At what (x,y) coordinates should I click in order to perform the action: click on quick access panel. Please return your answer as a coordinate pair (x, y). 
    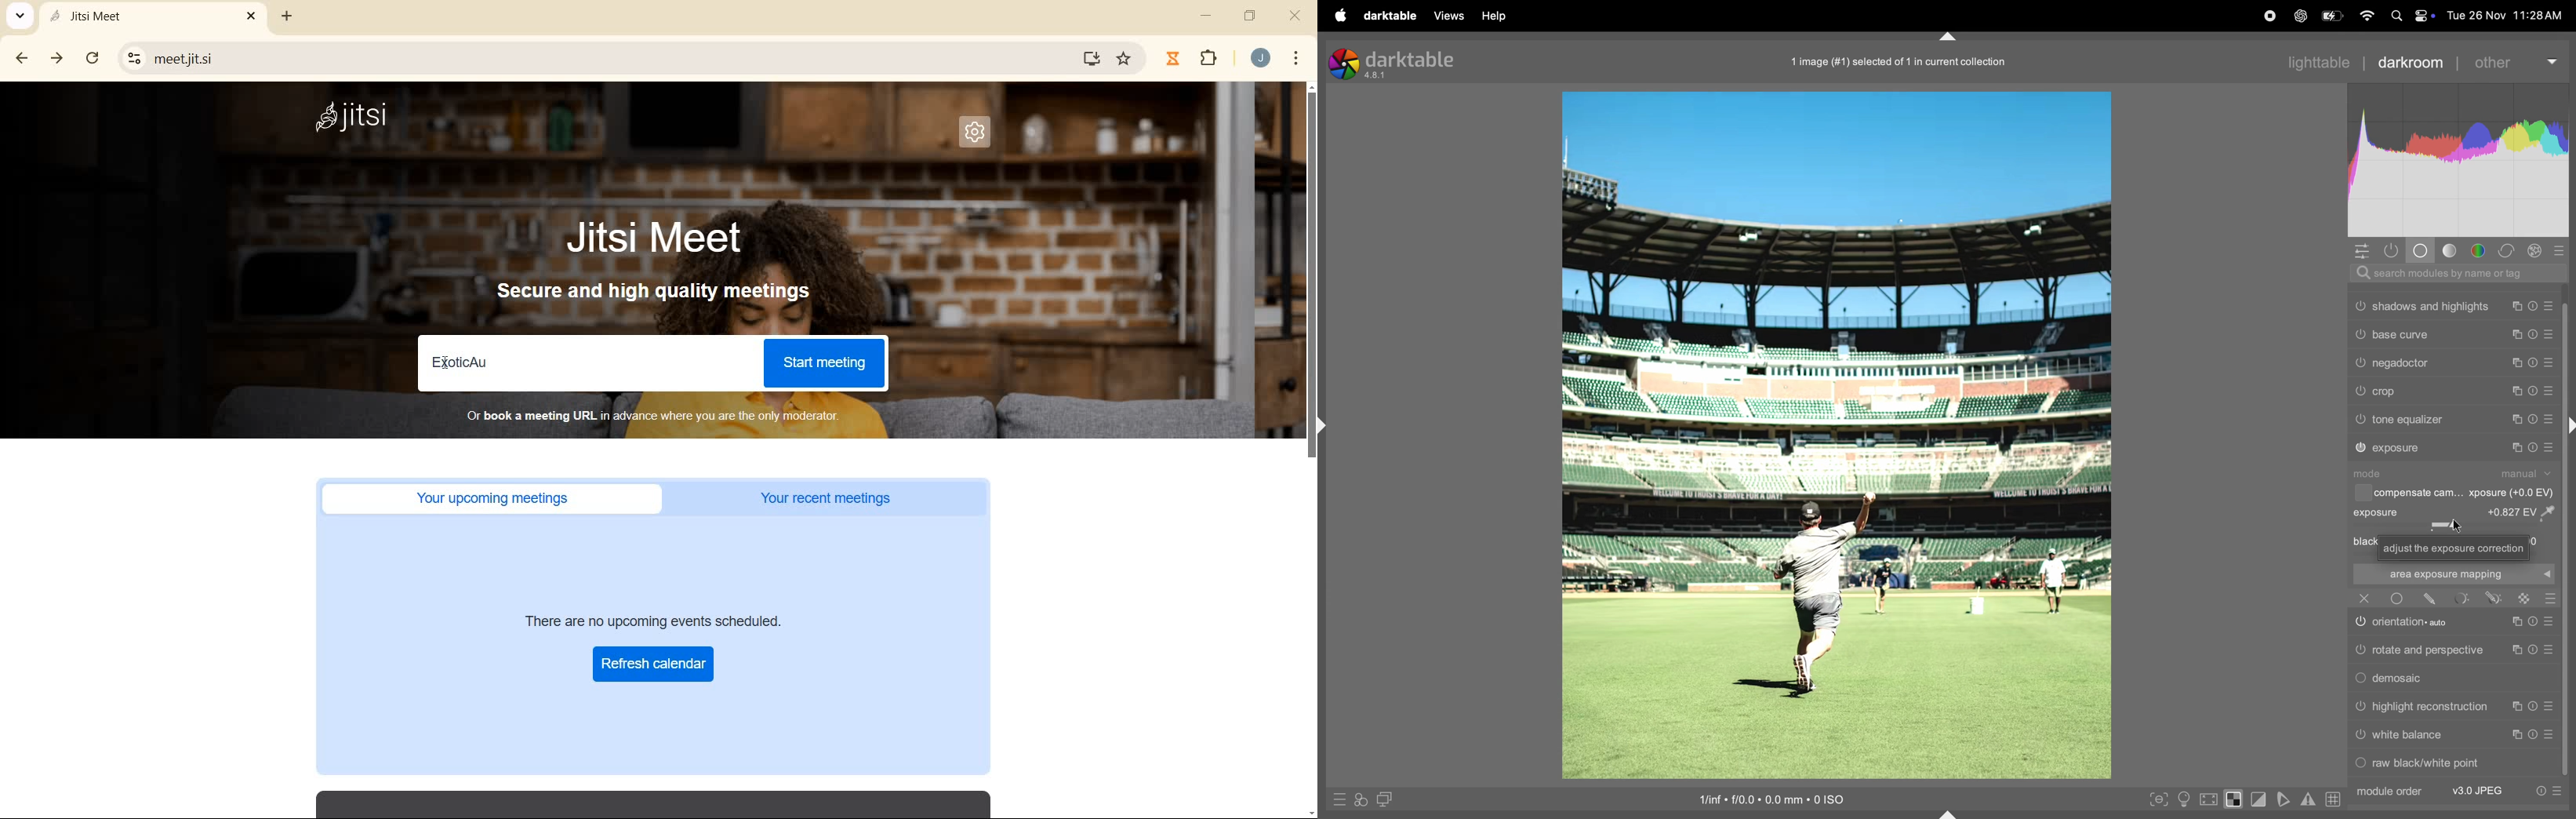
    Looking at the image, I should click on (2362, 251).